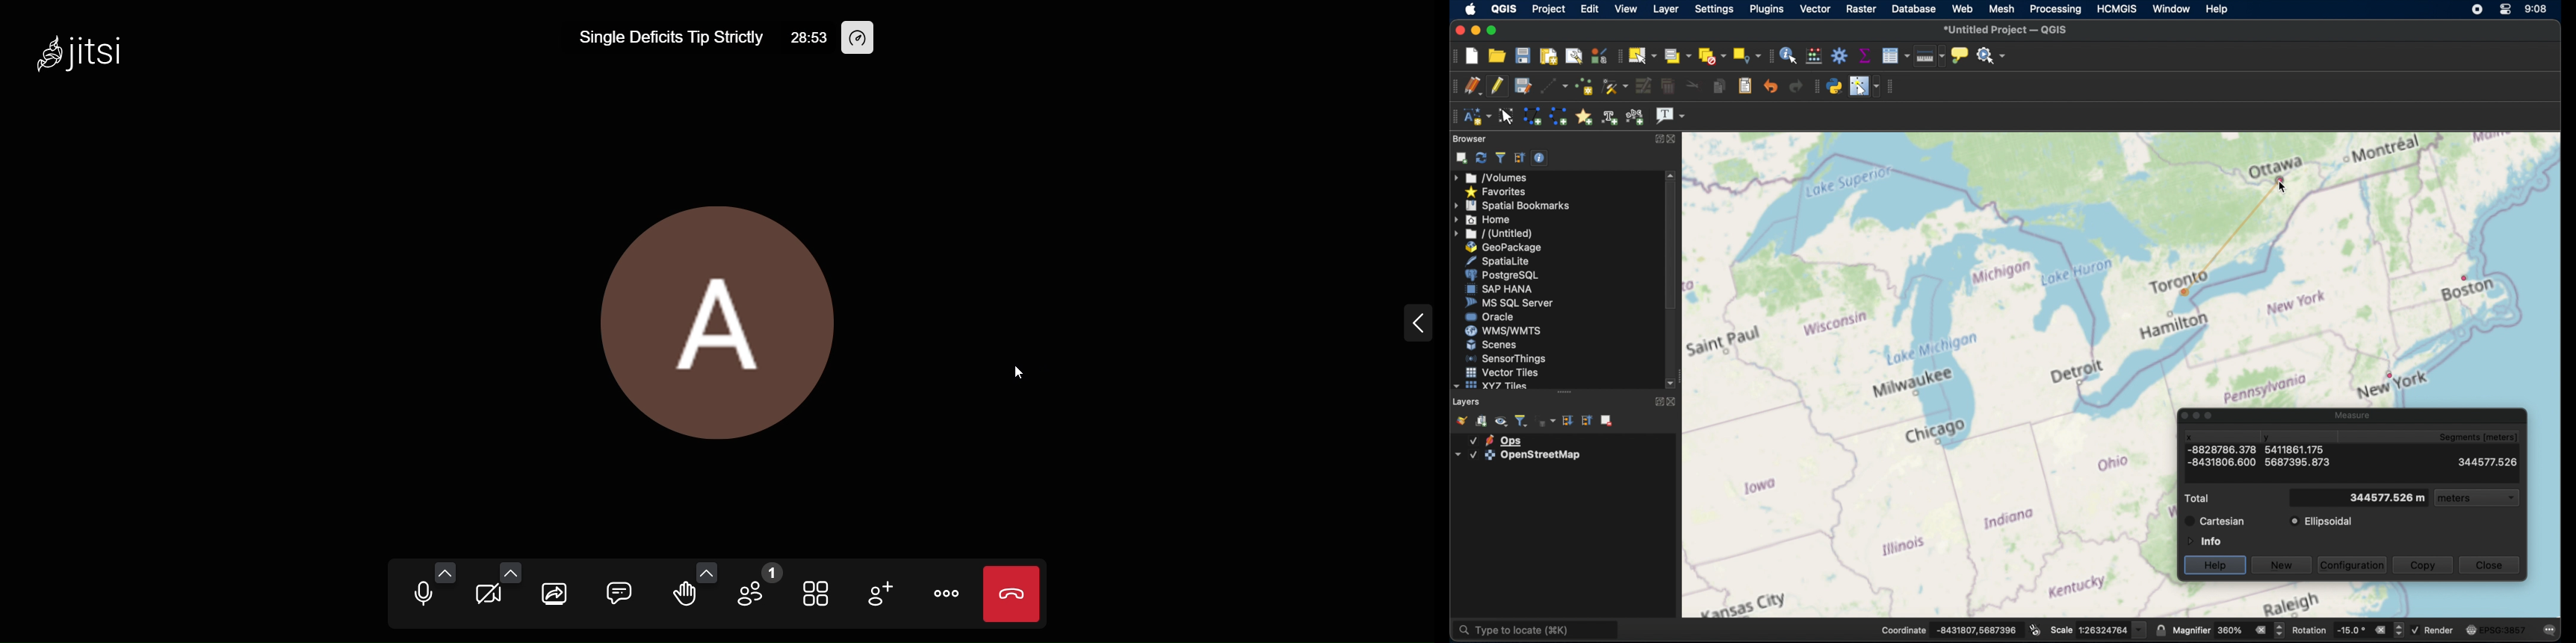 The height and width of the screenshot is (644, 2576). What do you see at coordinates (1574, 54) in the screenshot?
I see `show layout manager` at bounding box center [1574, 54].